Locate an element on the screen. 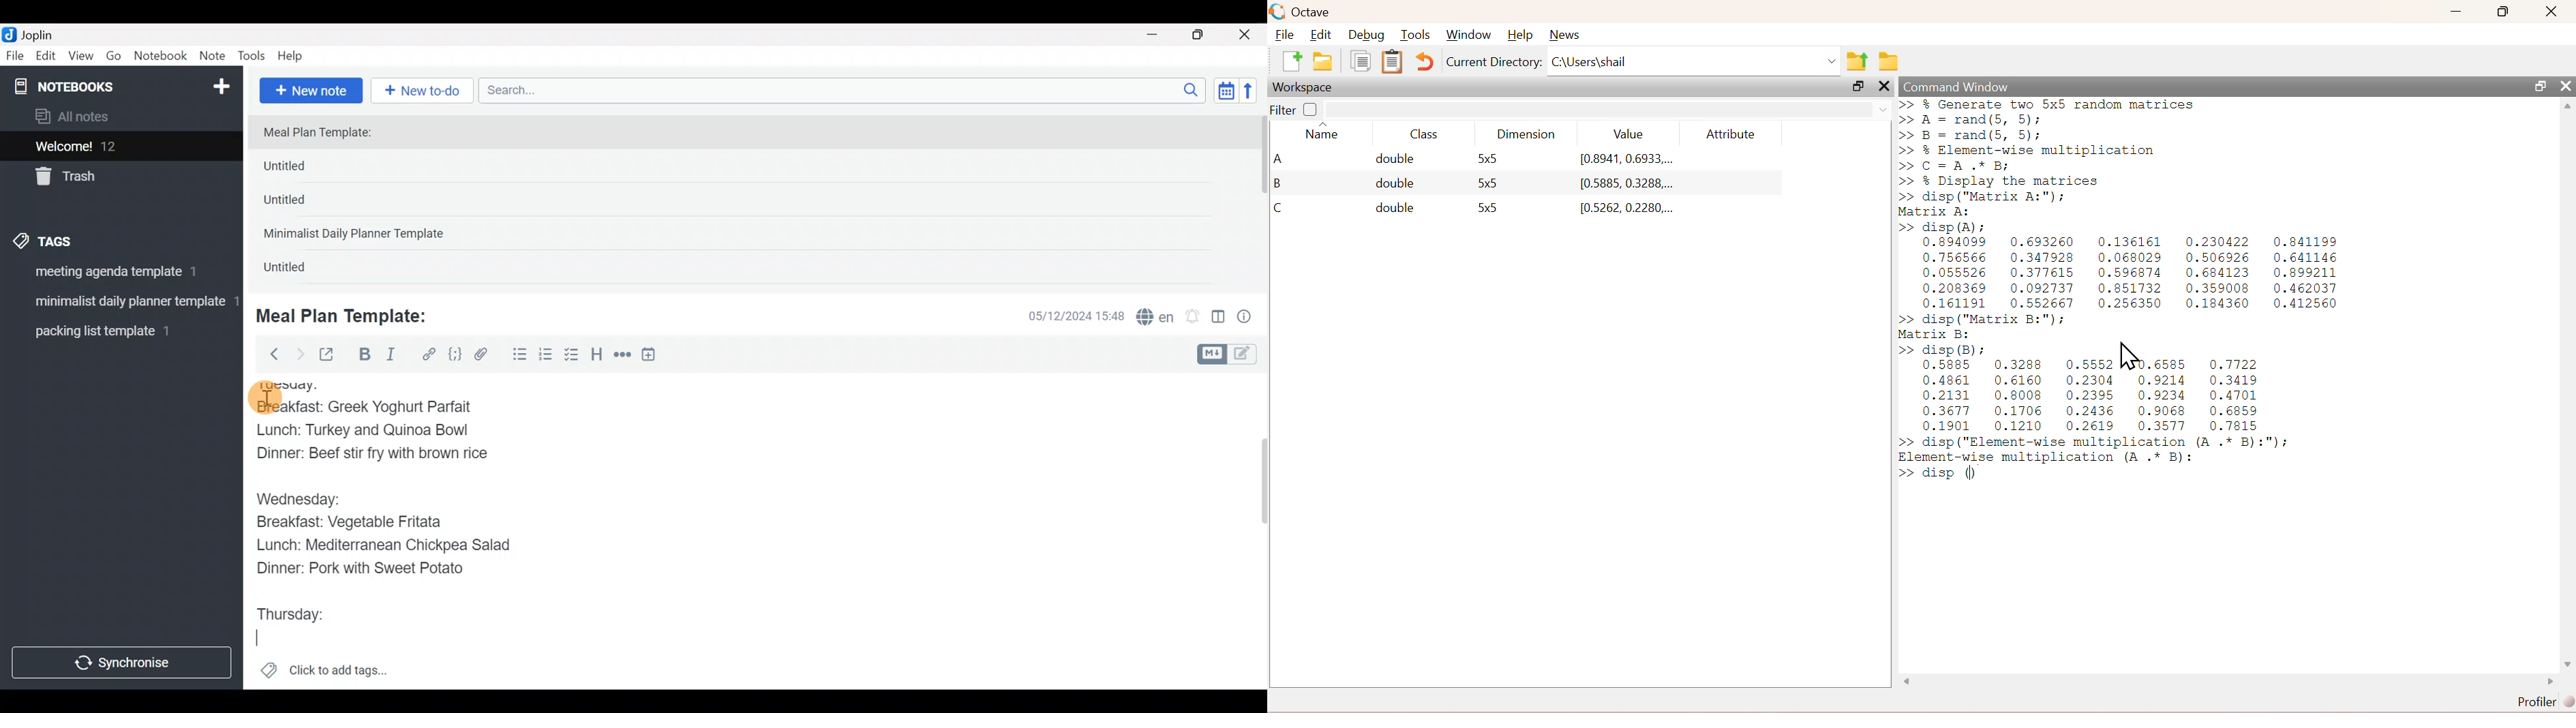  Attach file is located at coordinates (485, 356).